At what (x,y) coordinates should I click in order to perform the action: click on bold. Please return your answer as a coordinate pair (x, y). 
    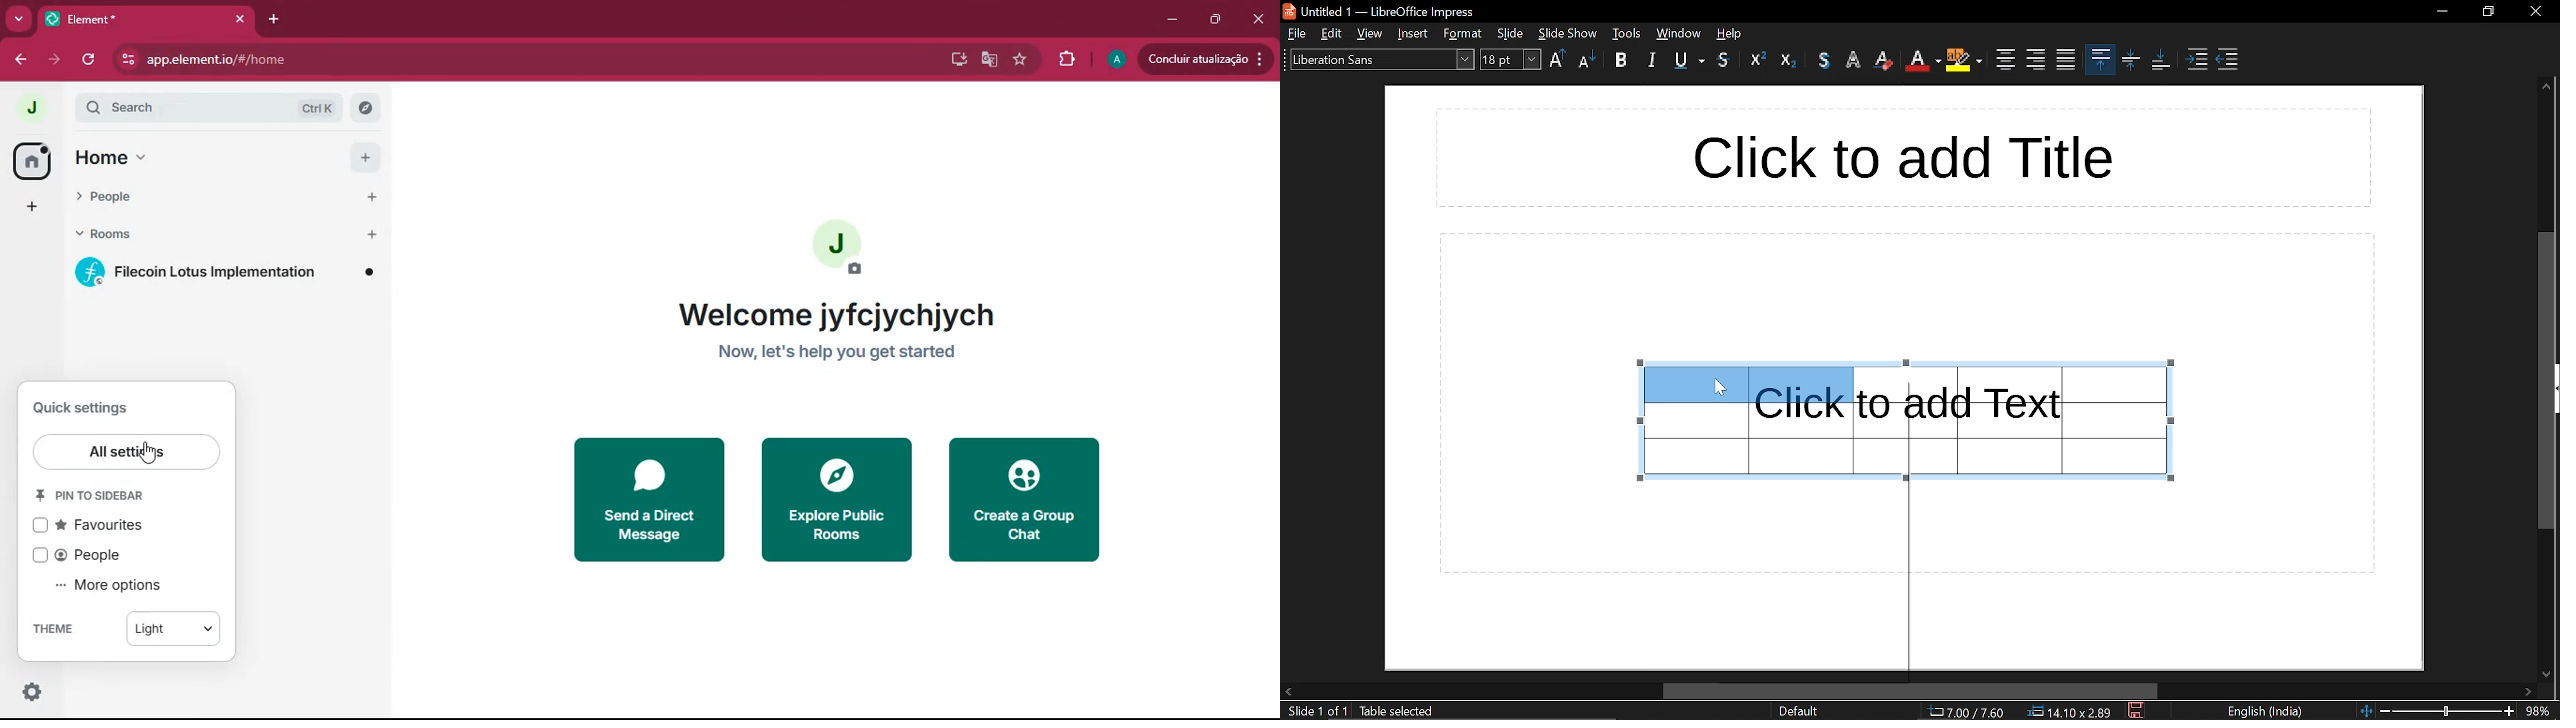
    Looking at the image, I should click on (1625, 62).